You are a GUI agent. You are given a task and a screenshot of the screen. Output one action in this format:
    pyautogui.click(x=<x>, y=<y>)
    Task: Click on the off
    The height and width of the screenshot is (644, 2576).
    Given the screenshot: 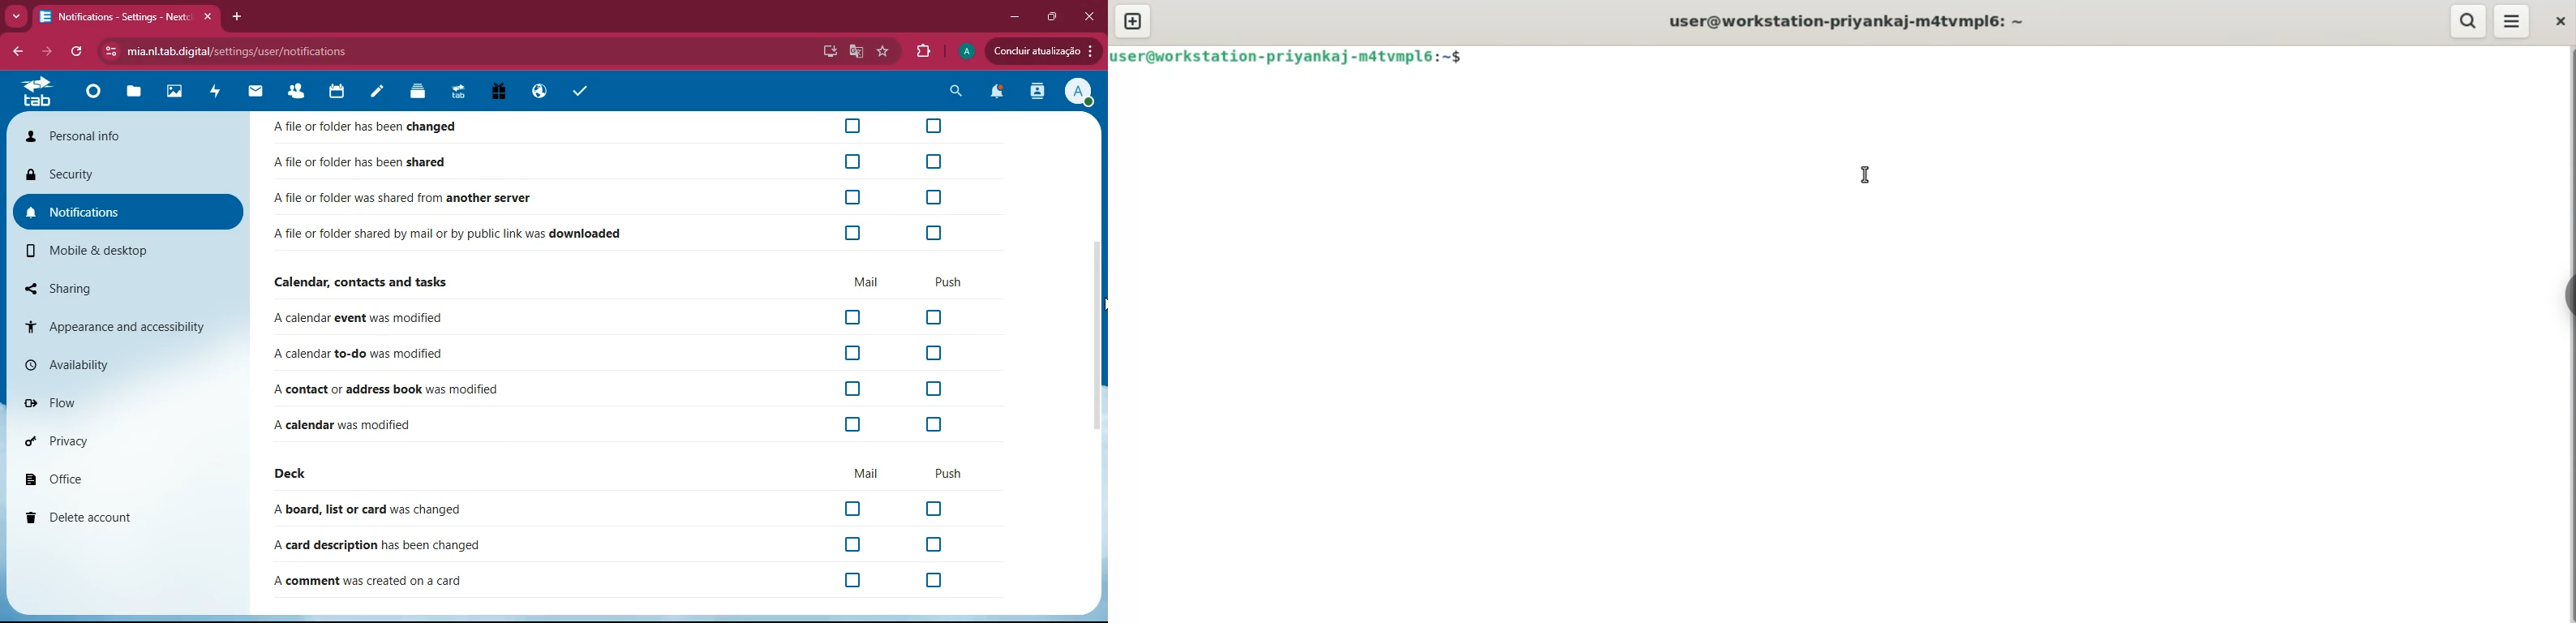 What is the action you would take?
    pyautogui.click(x=935, y=389)
    